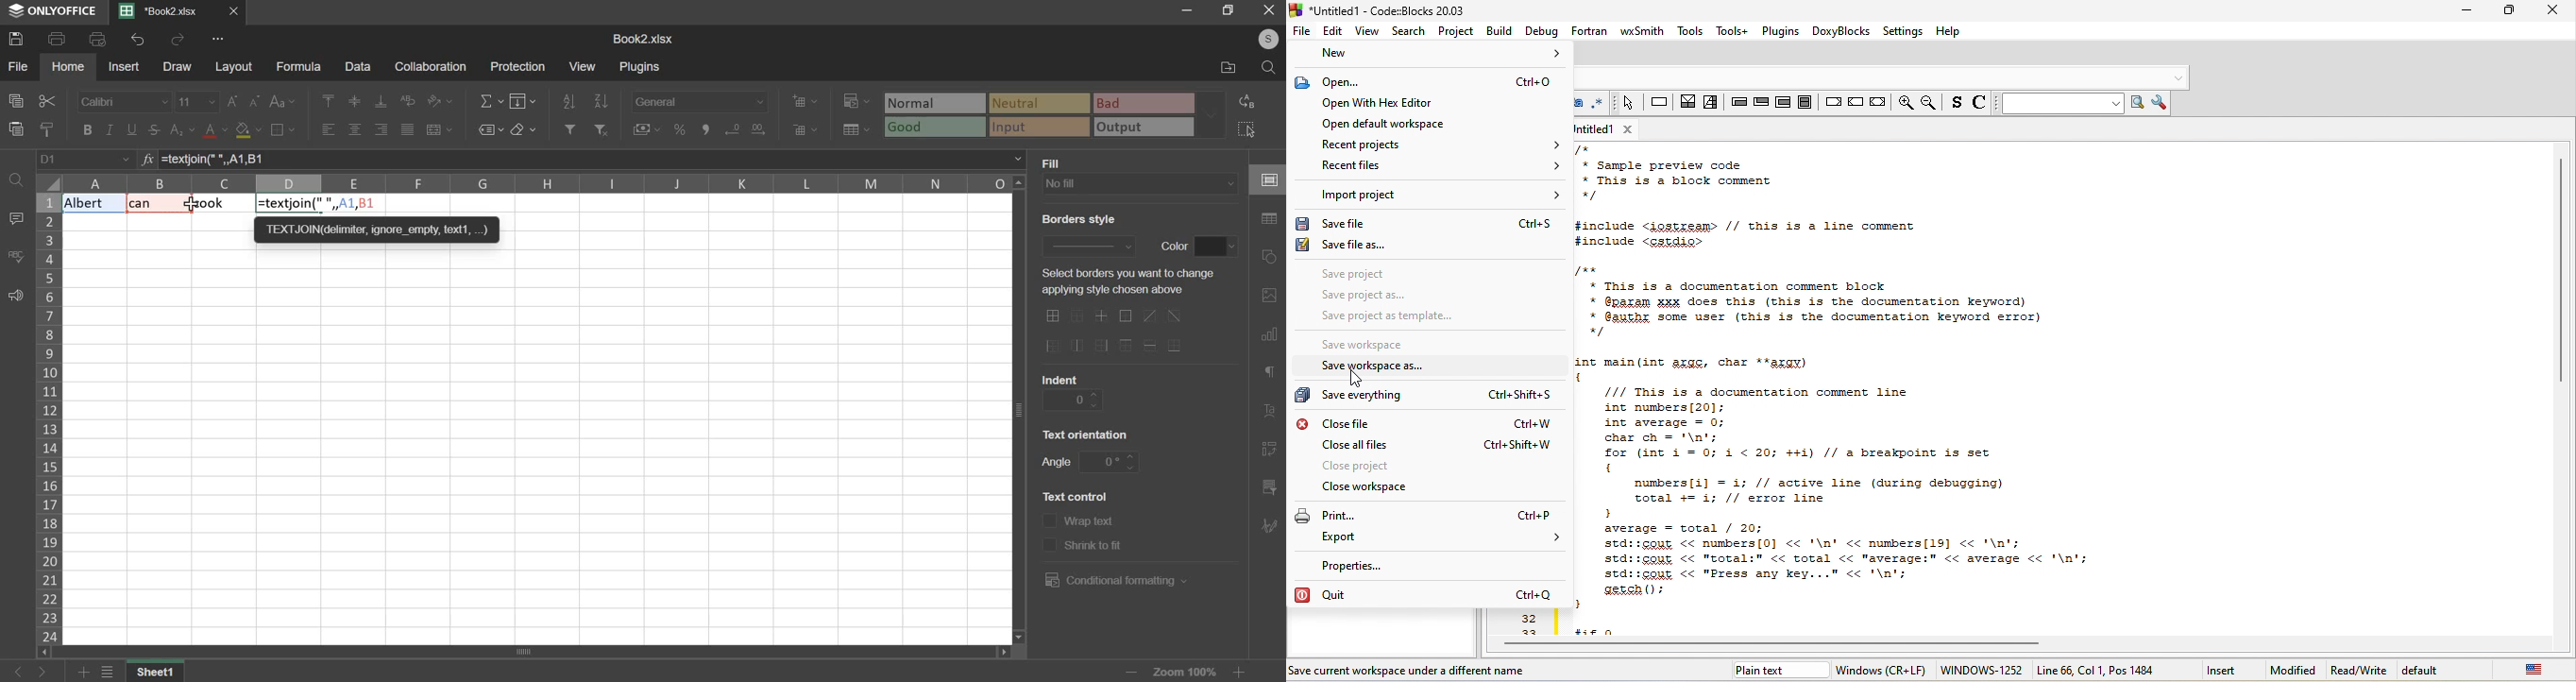  What do you see at coordinates (2359, 671) in the screenshot?
I see `read/write` at bounding box center [2359, 671].